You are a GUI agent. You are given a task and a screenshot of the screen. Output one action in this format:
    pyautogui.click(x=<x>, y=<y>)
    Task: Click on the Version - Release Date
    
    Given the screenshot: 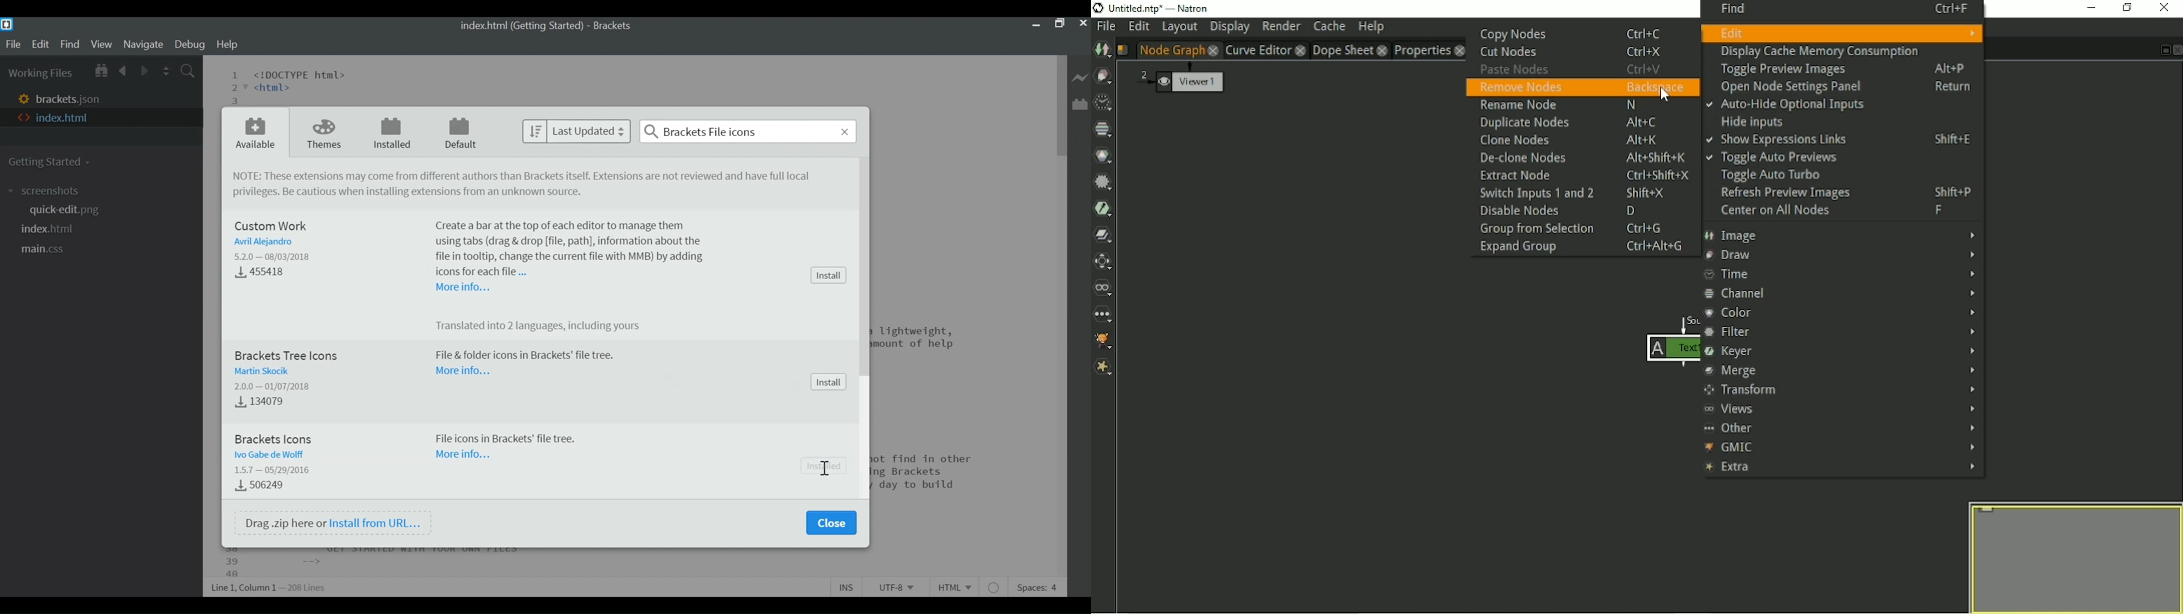 What is the action you would take?
    pyautogui.click(x=275, y=471)
    